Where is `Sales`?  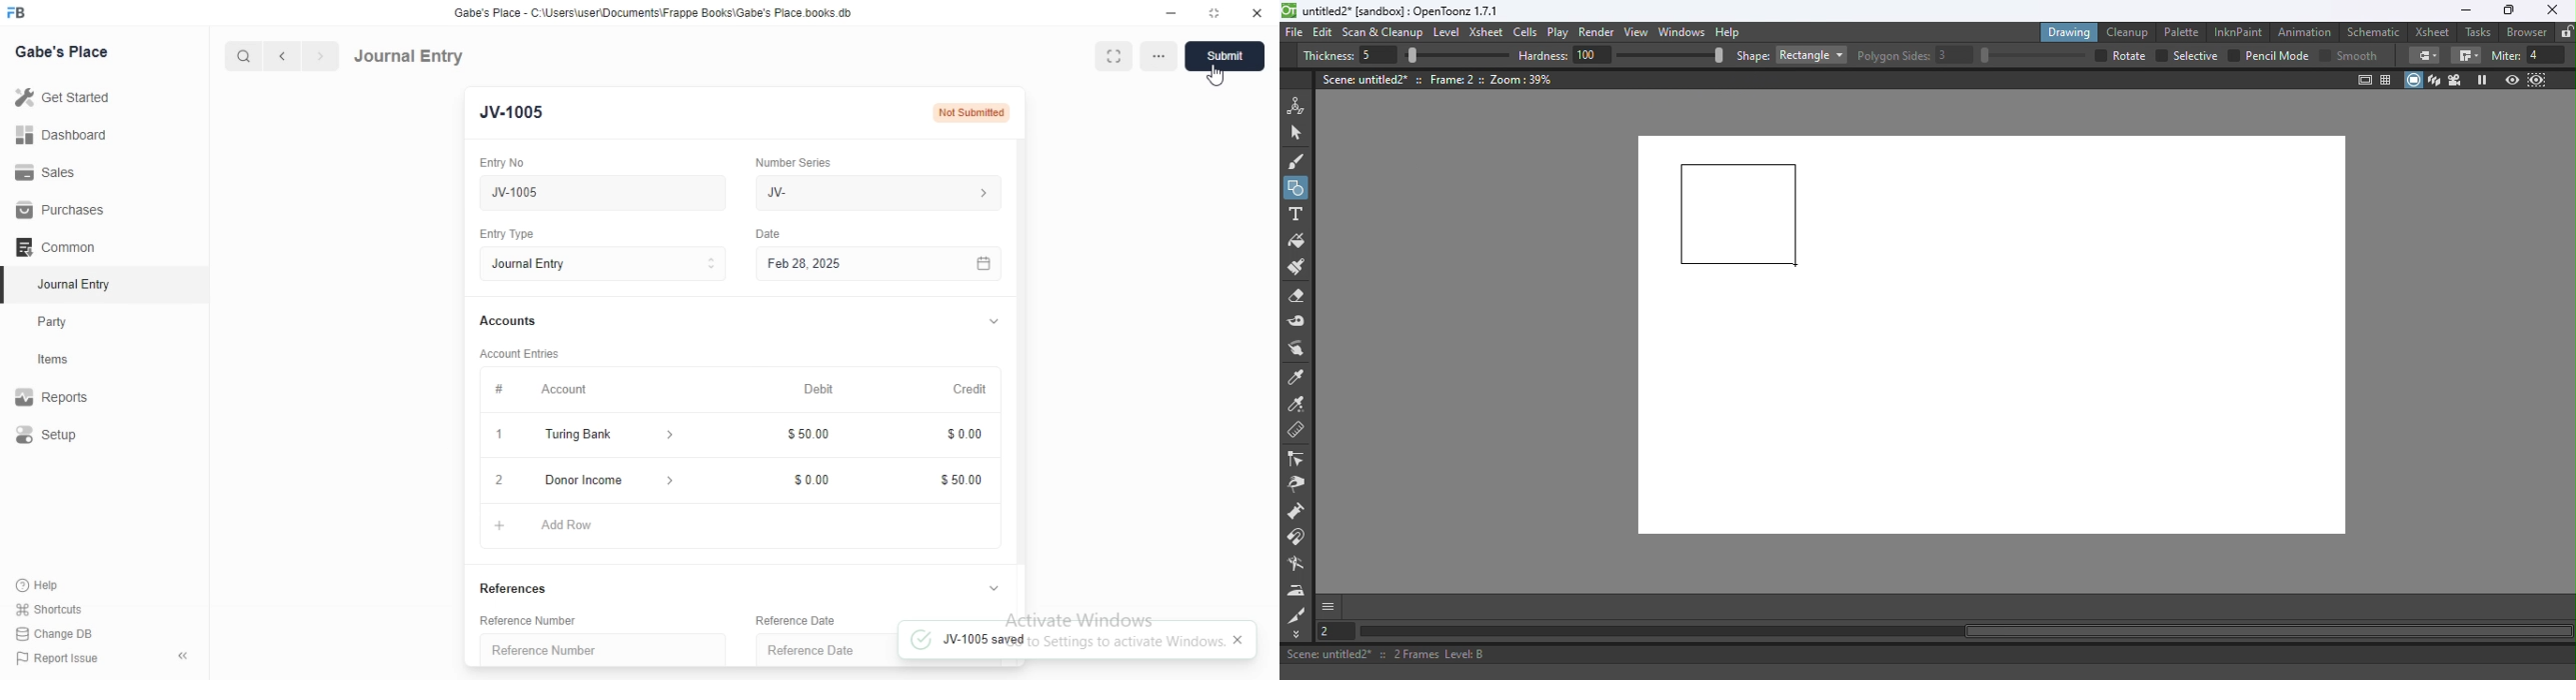 Sales is located at coordinates (64, 171).